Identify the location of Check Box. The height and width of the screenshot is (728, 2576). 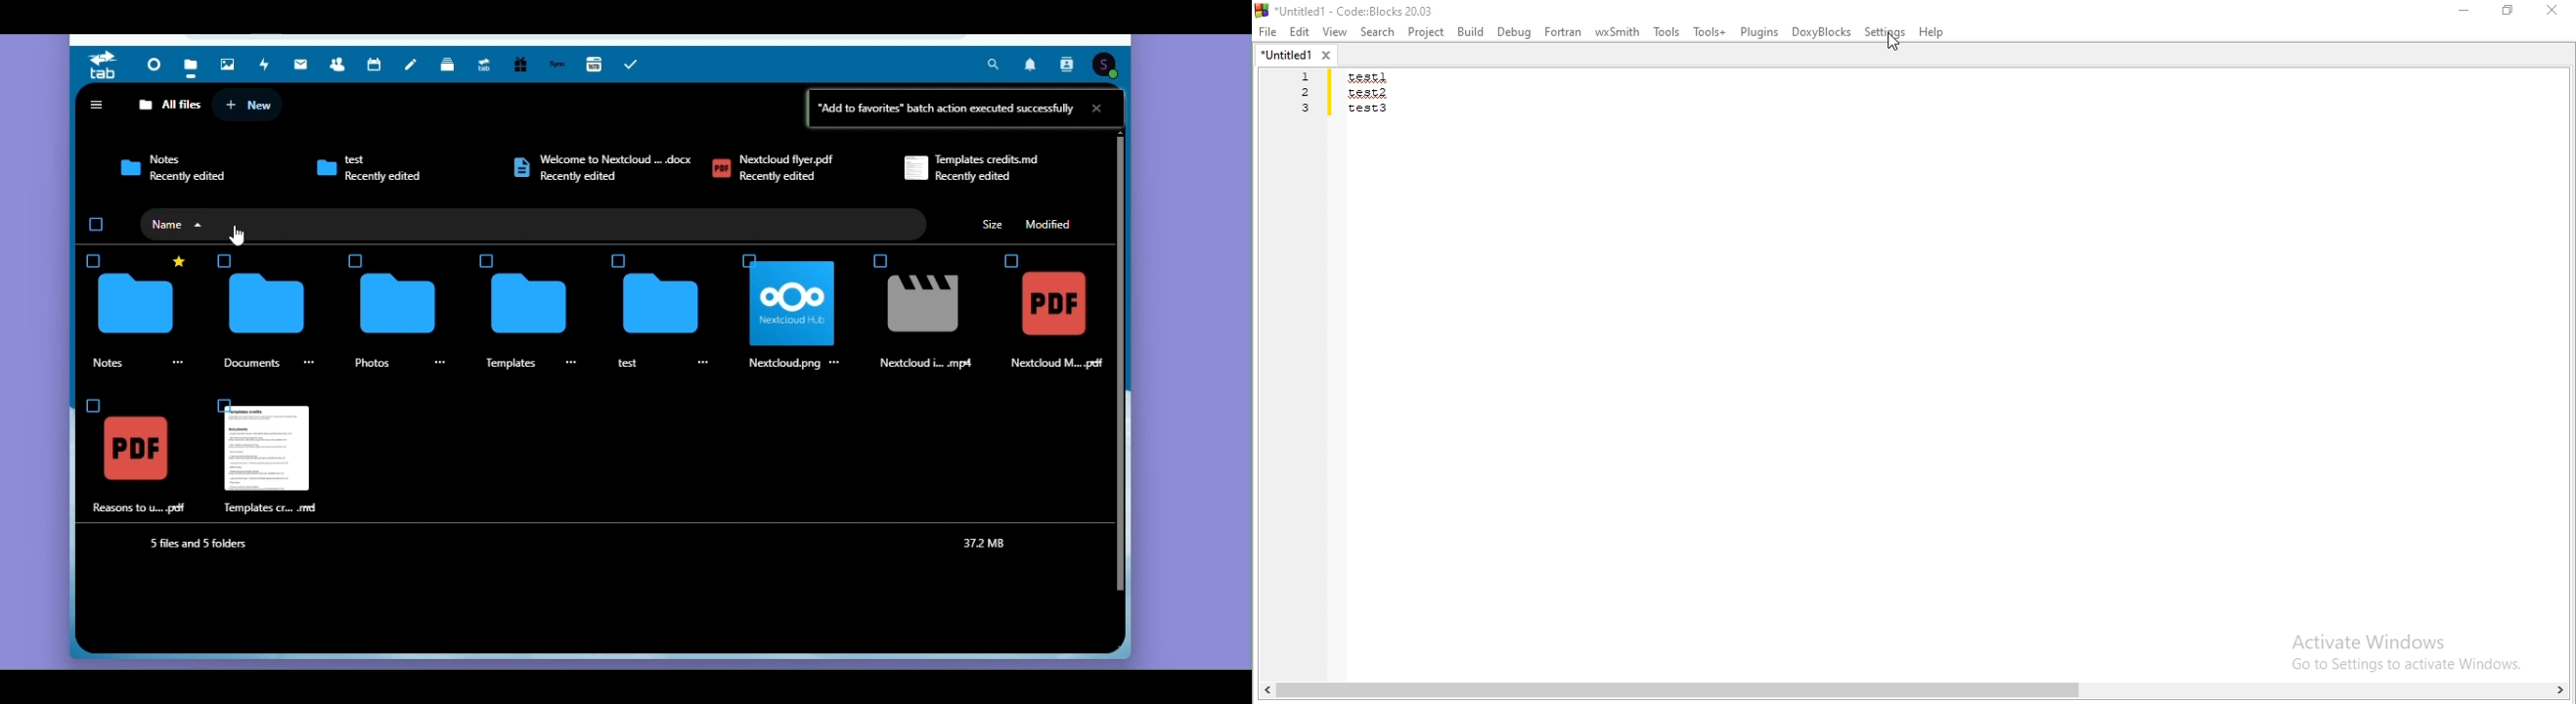
(94, 260).